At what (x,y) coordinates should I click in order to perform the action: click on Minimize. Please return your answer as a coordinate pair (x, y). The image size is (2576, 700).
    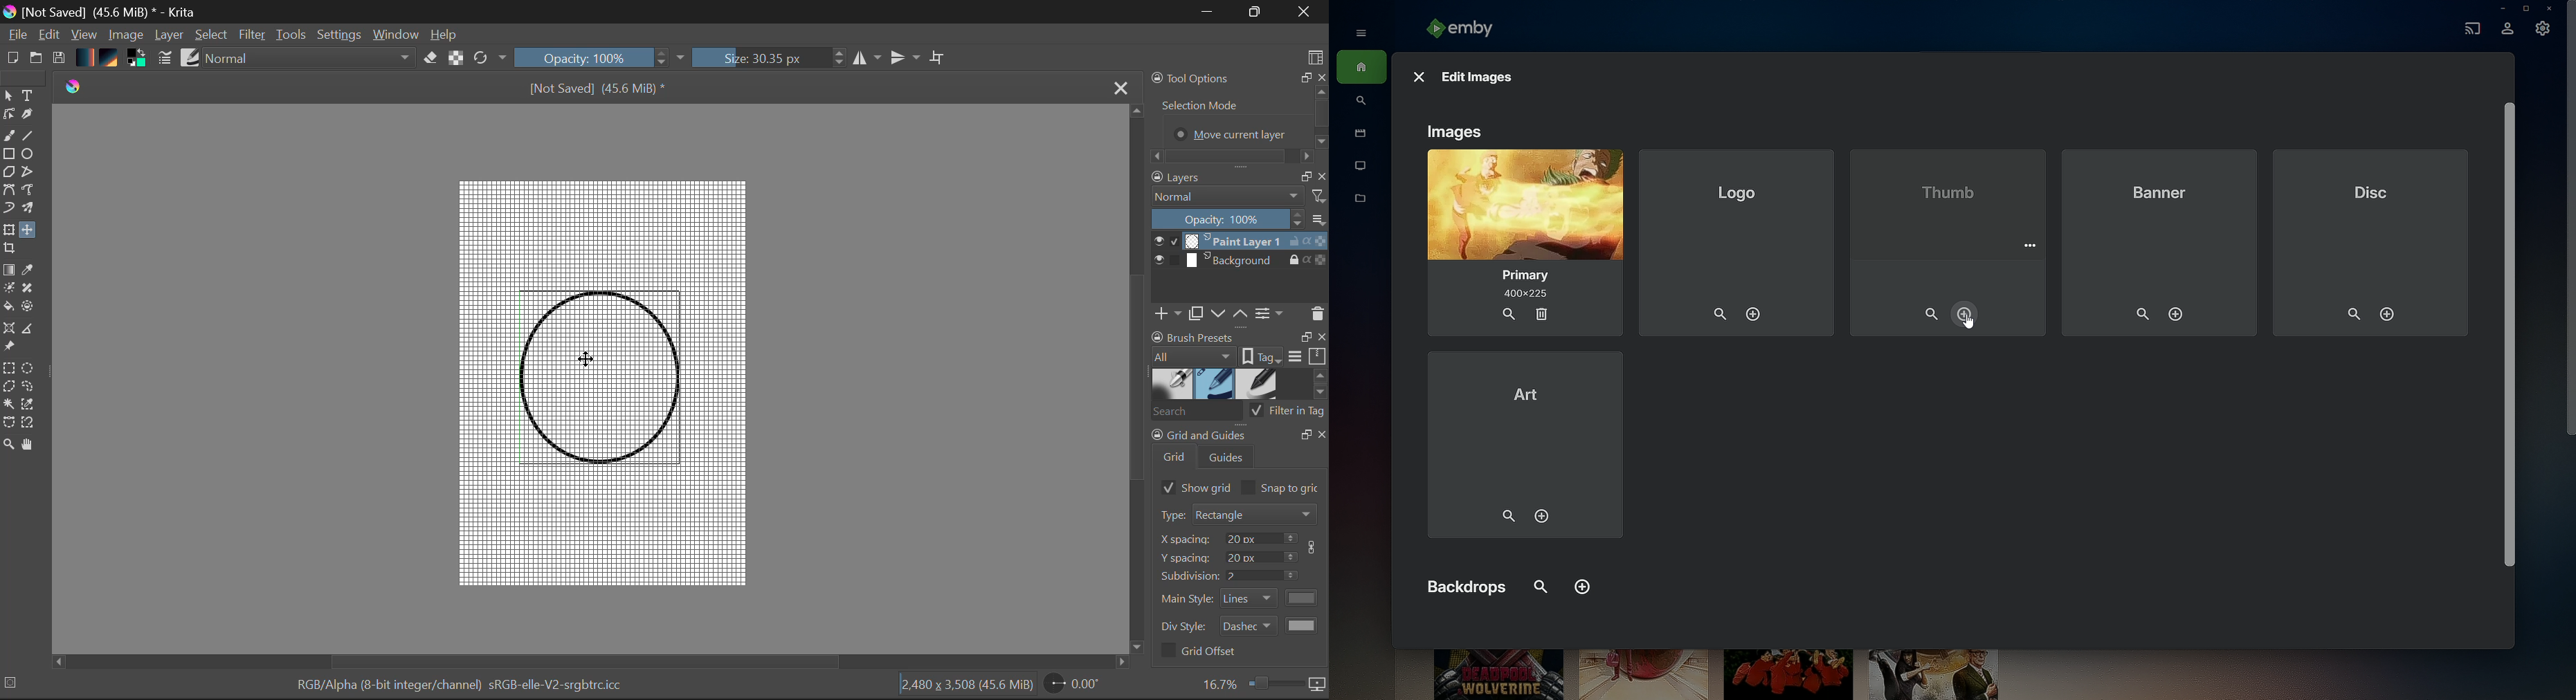
    Looking at the image, I should click on (2499, 8).